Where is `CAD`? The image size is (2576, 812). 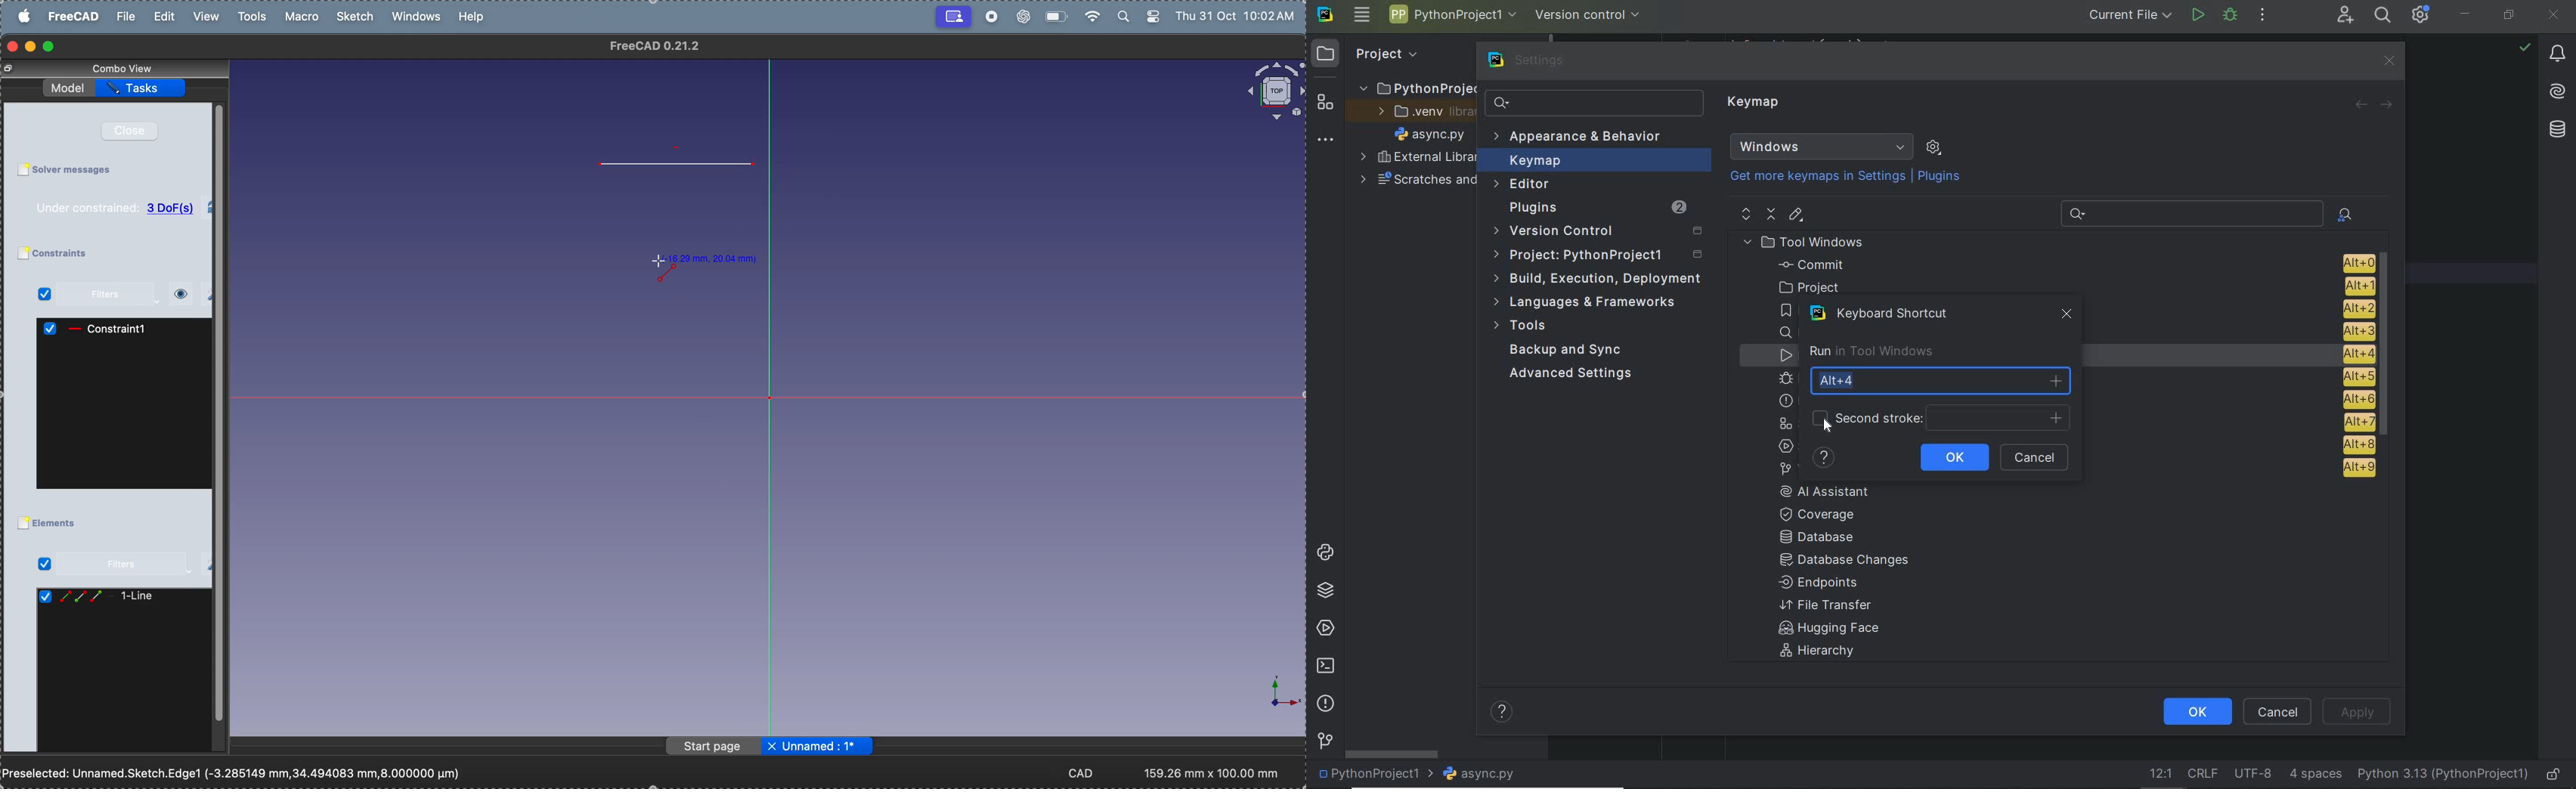
CAD is located at coordinates (1088, 772).